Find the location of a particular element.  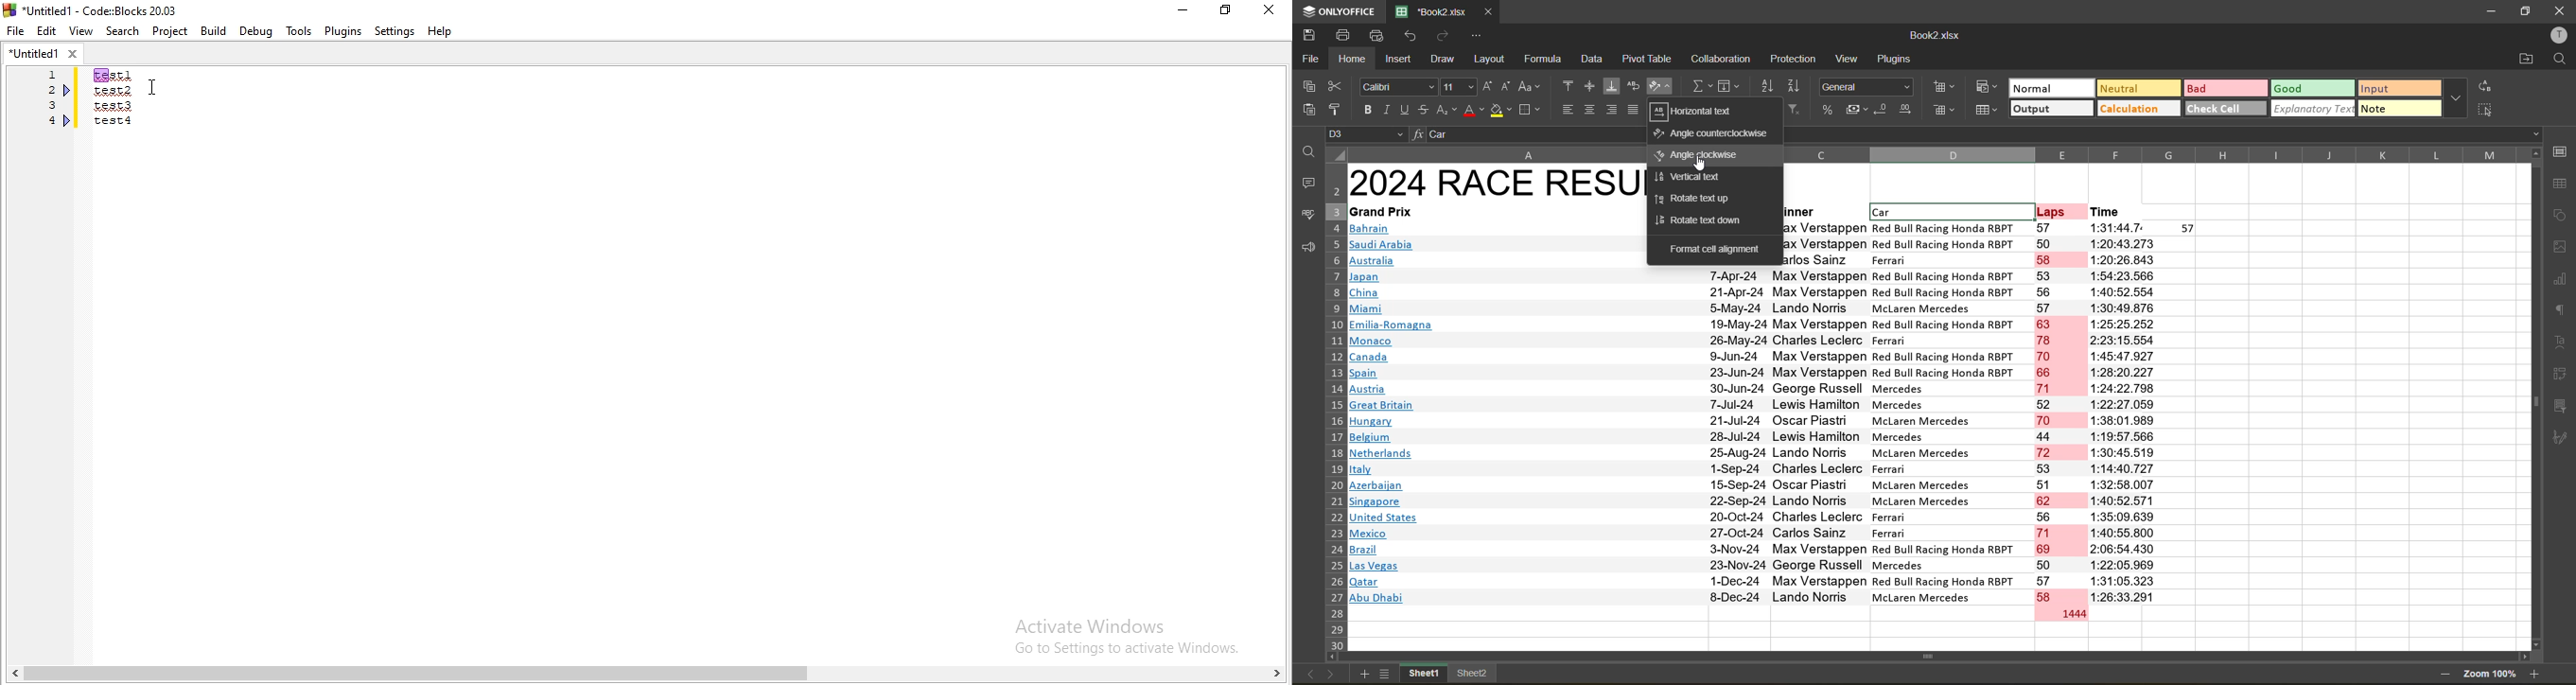

file is located at coordinates (1308, 58).